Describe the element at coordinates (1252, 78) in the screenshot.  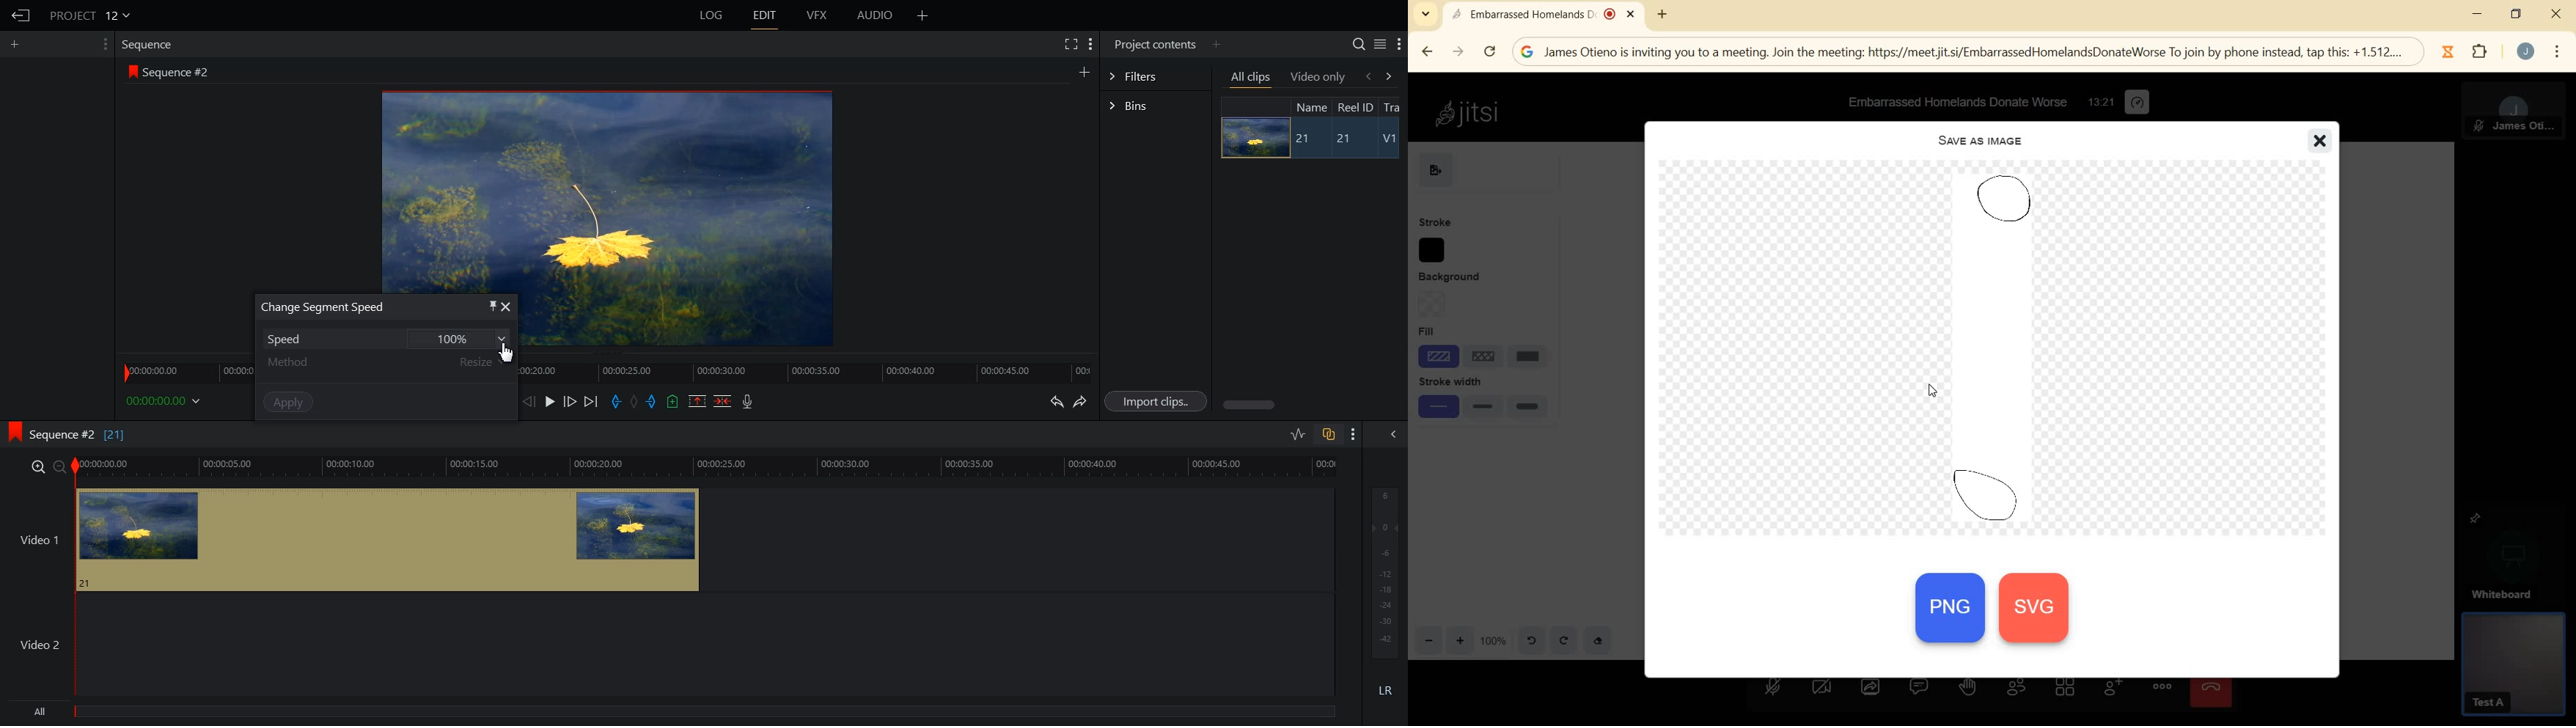
I see `All clips` at that location.